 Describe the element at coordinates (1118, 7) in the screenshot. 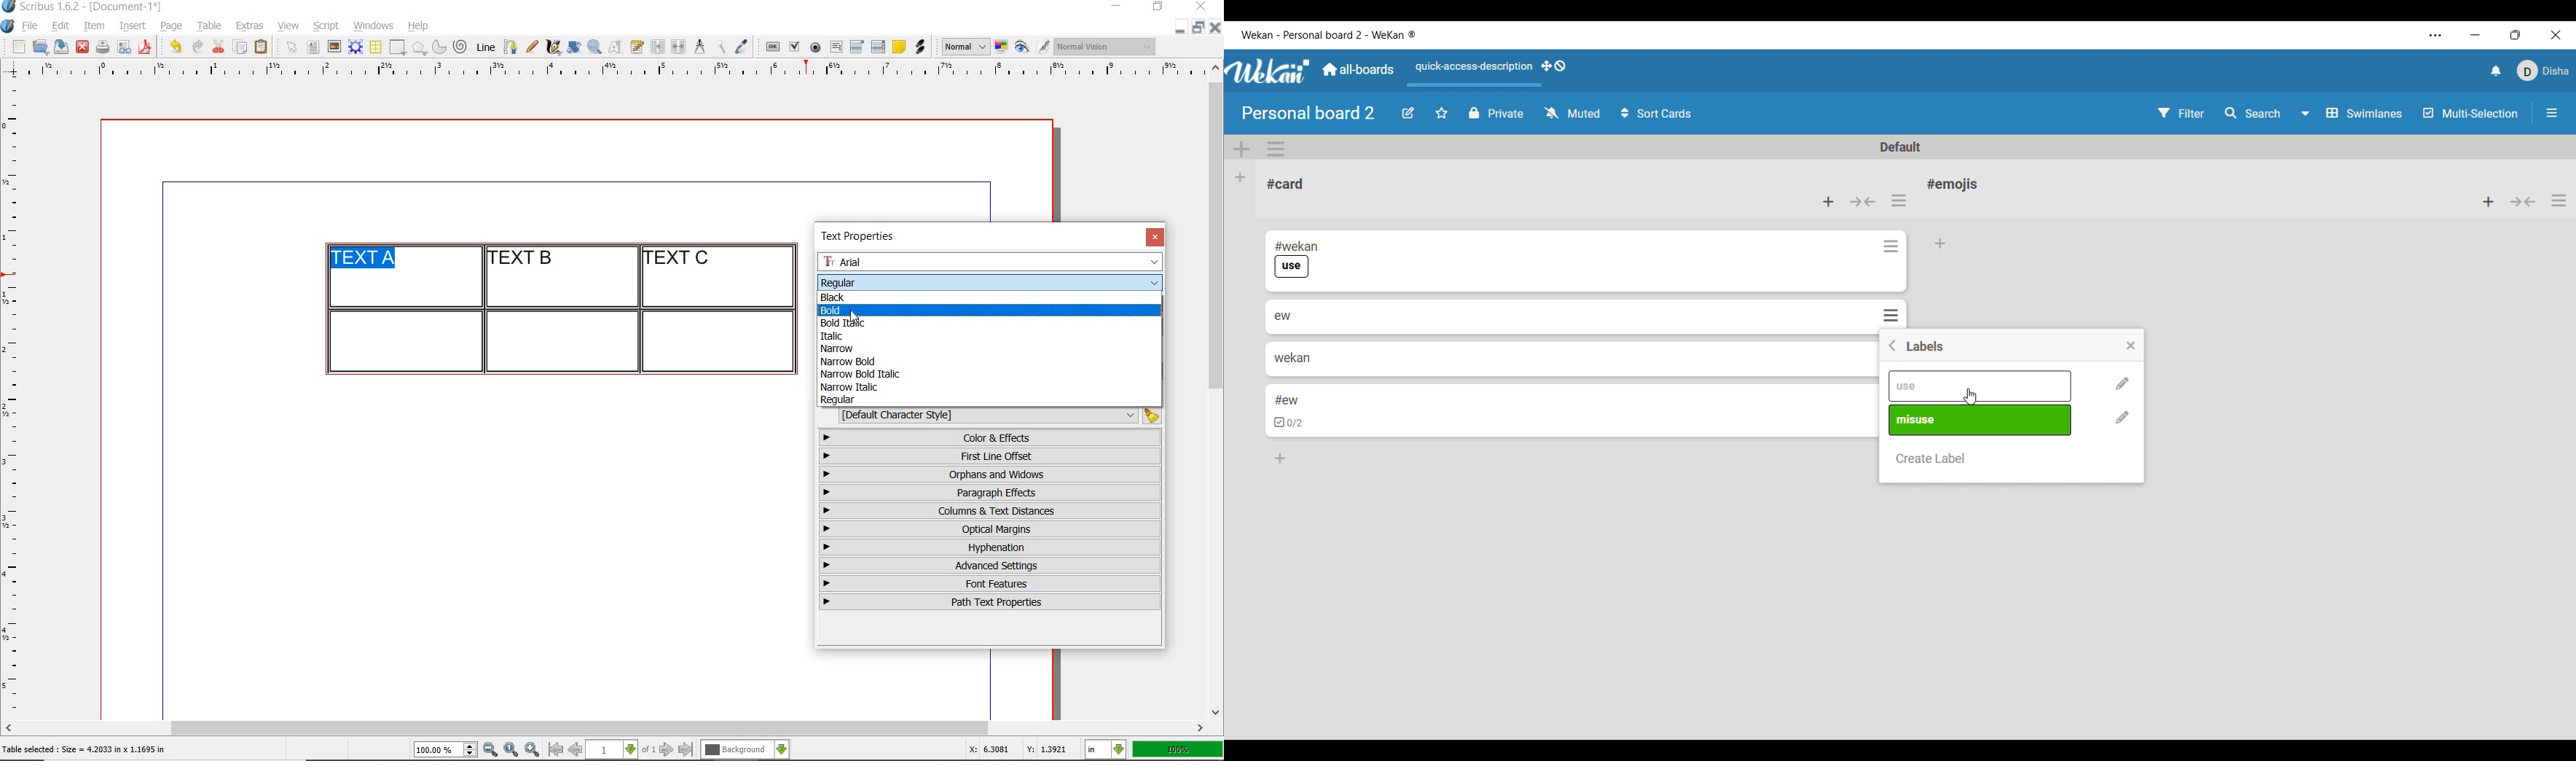

I see `minimize` at that location.